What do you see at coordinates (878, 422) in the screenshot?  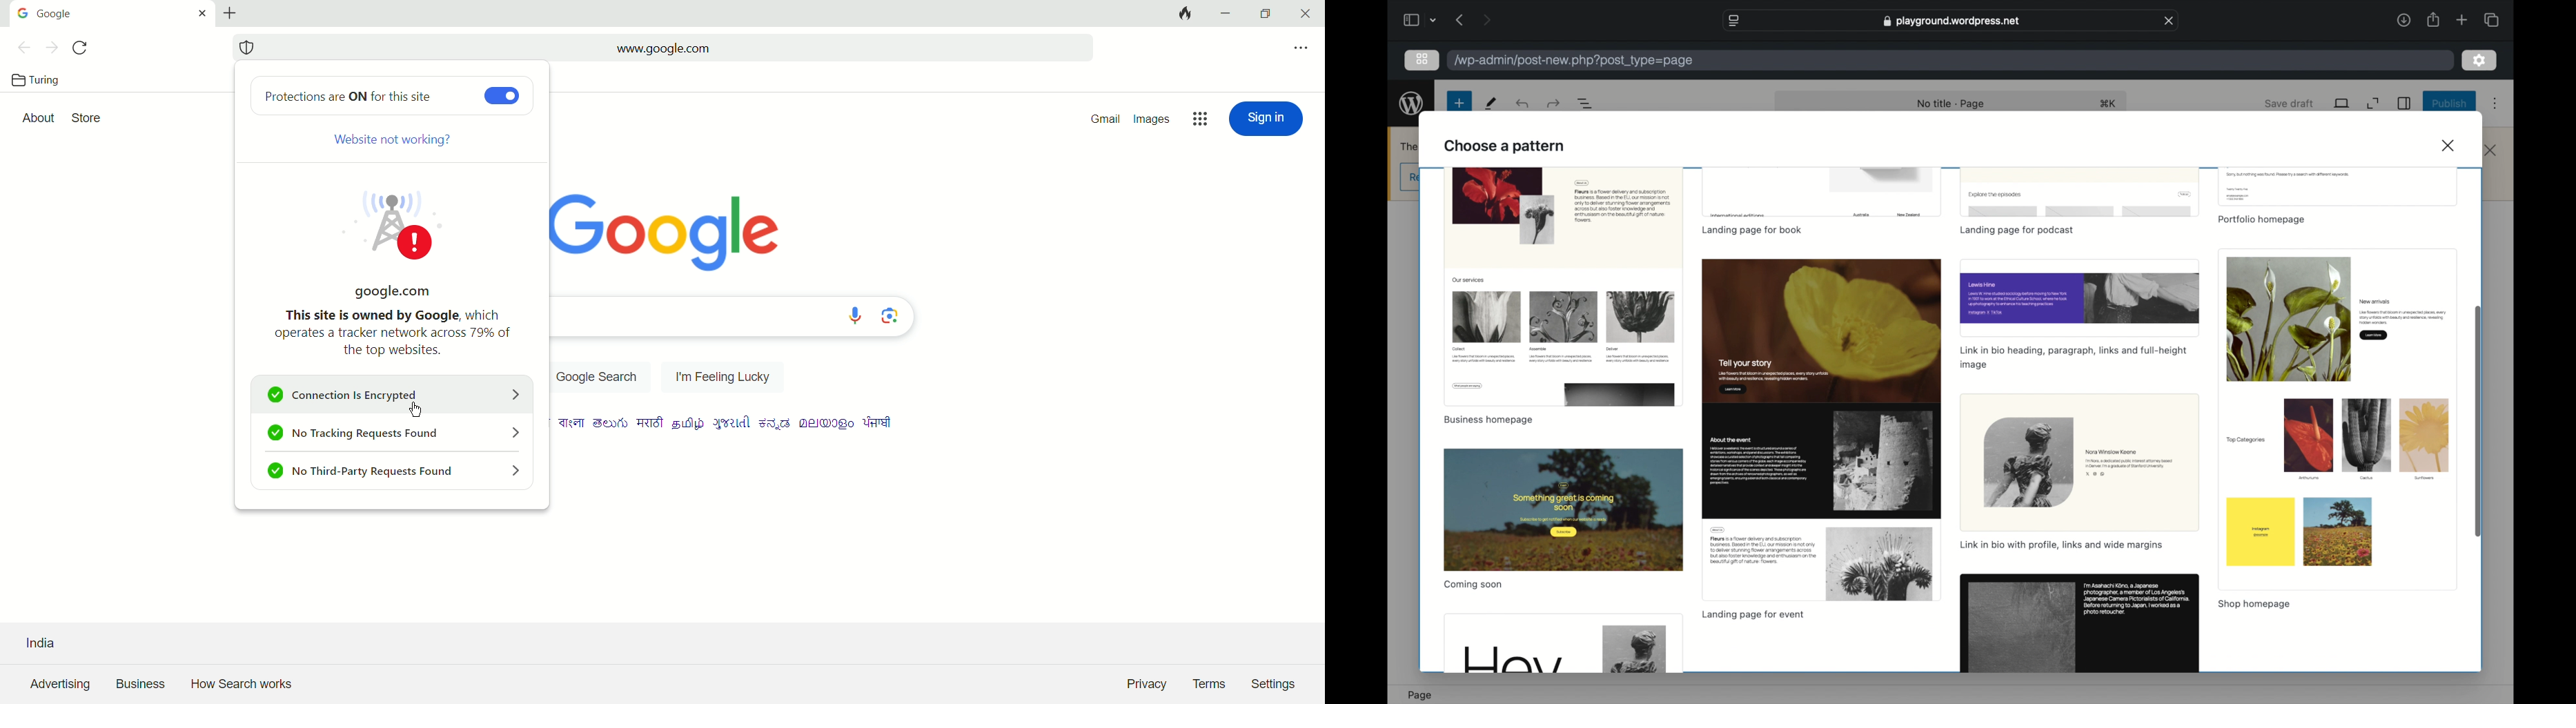 I see `language` at bounding box center [878, 422].